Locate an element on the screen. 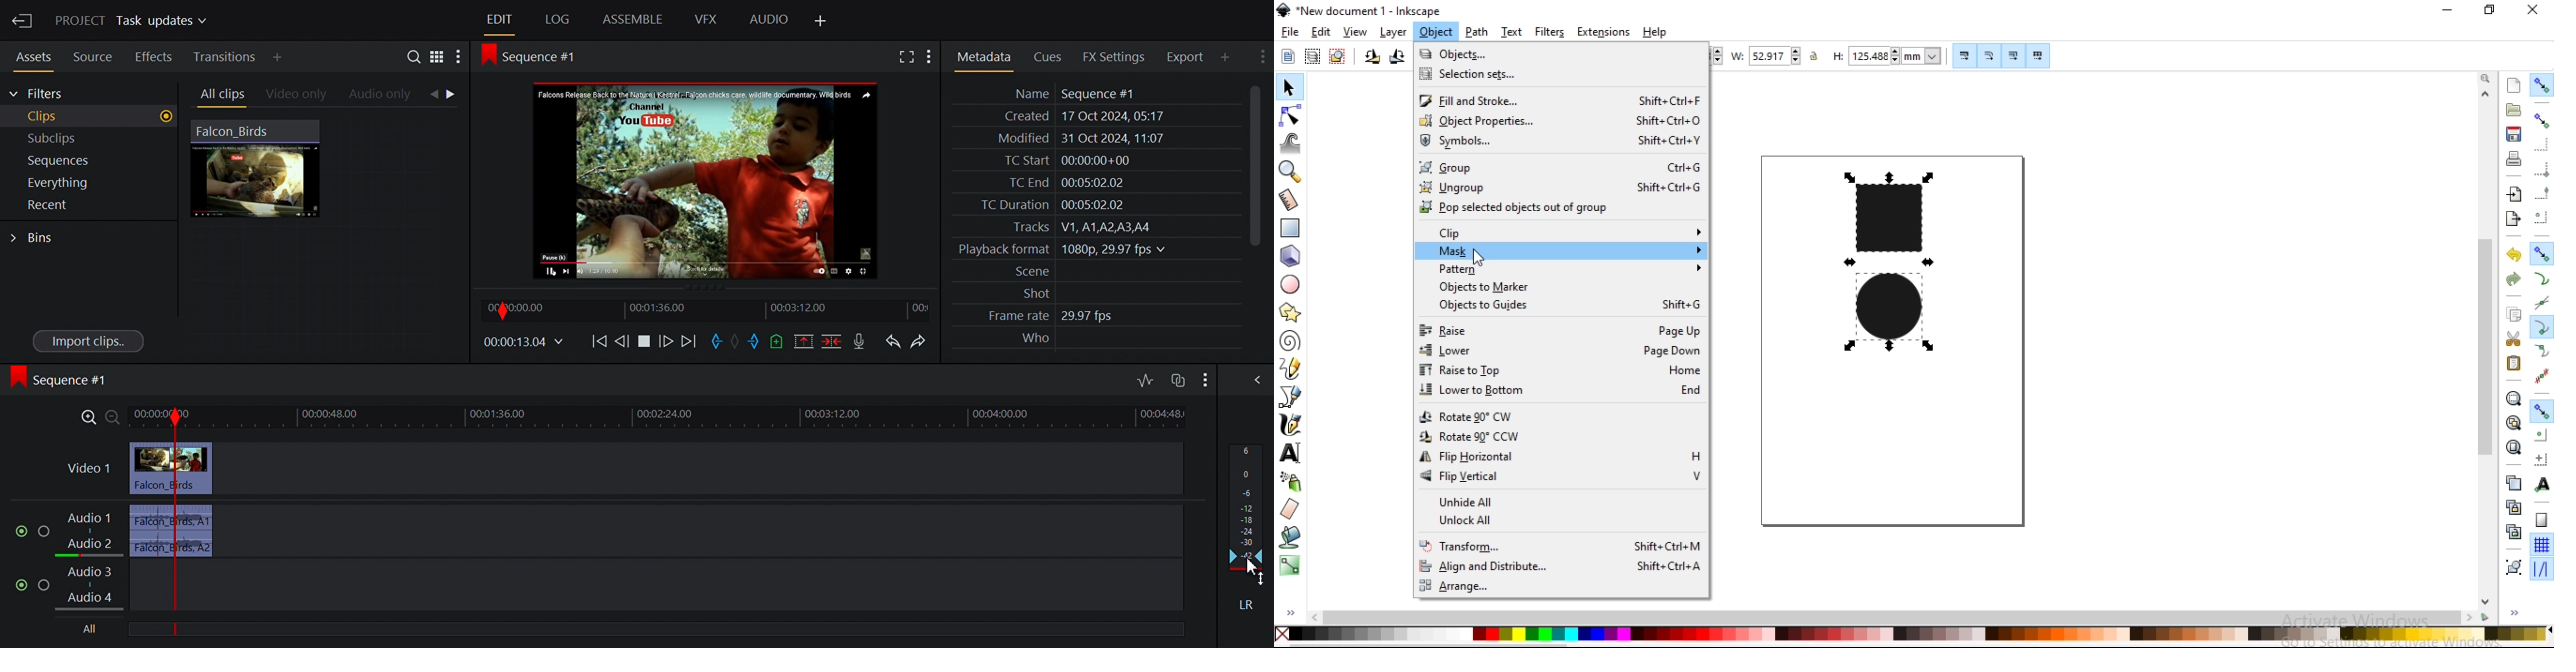 Image resolution: width=2576 pixels, height=672 pixels. All is located at coordinates (88, 630).